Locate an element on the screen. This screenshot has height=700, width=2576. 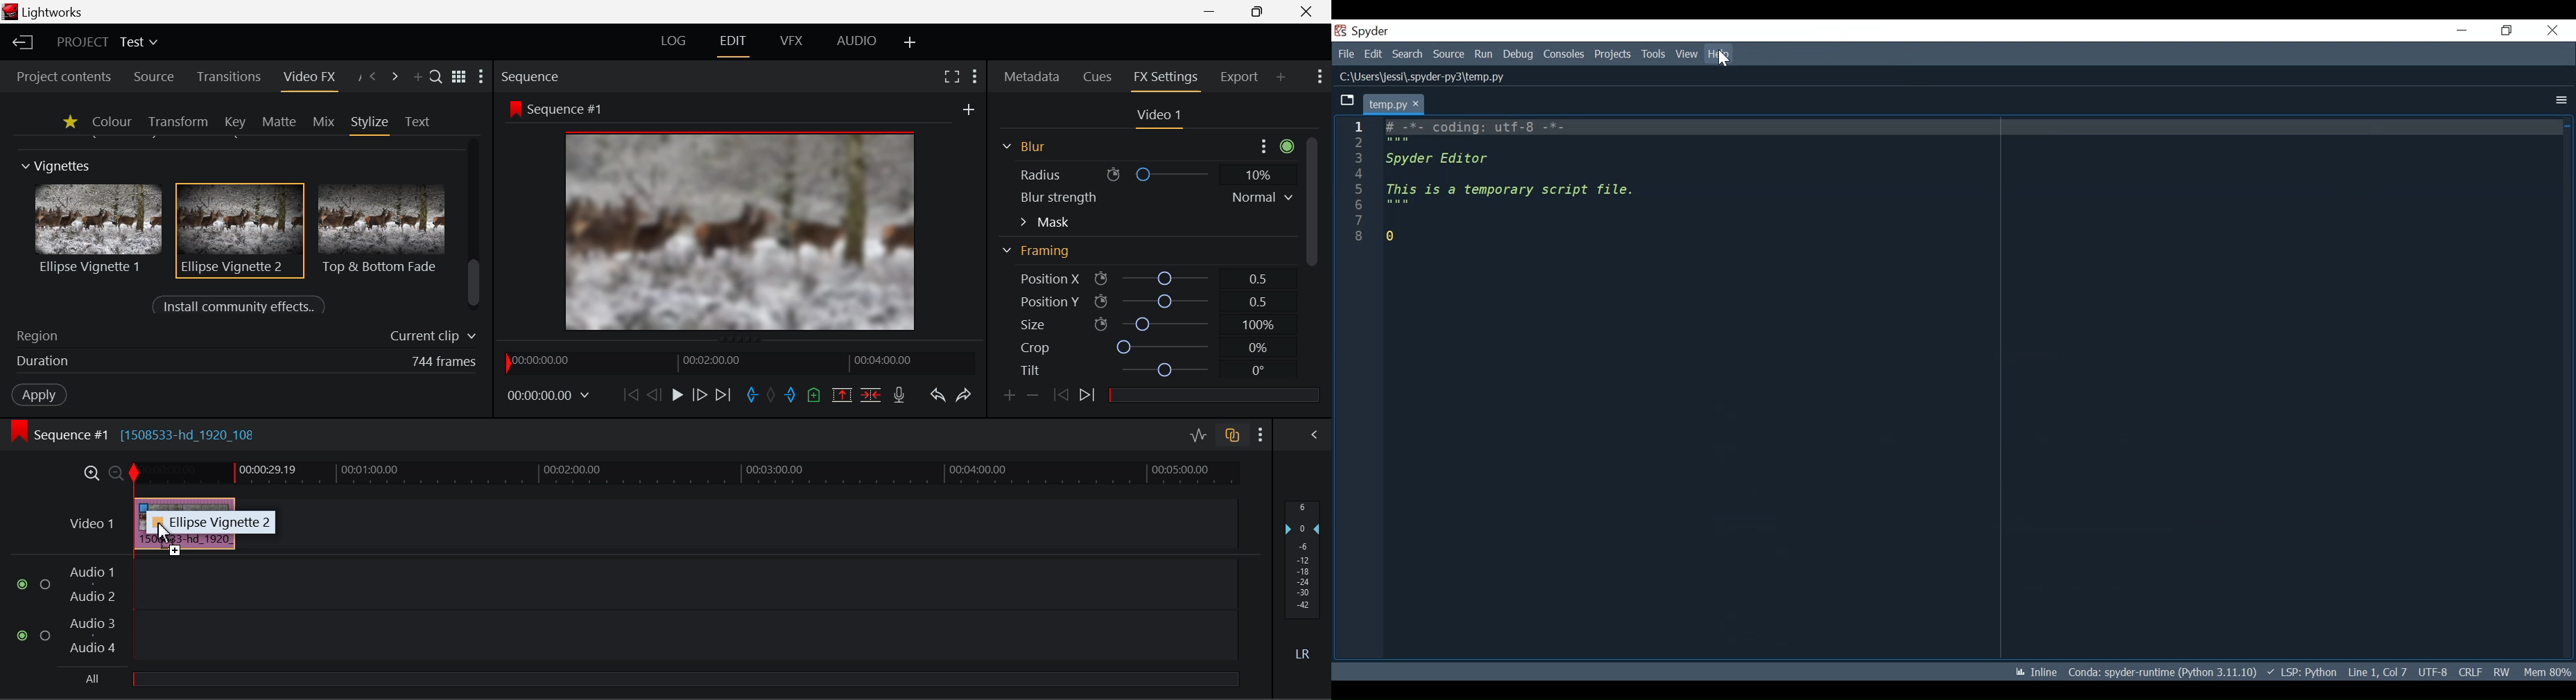
Line 1, Col 7 is located at coordinates (2377, 670).